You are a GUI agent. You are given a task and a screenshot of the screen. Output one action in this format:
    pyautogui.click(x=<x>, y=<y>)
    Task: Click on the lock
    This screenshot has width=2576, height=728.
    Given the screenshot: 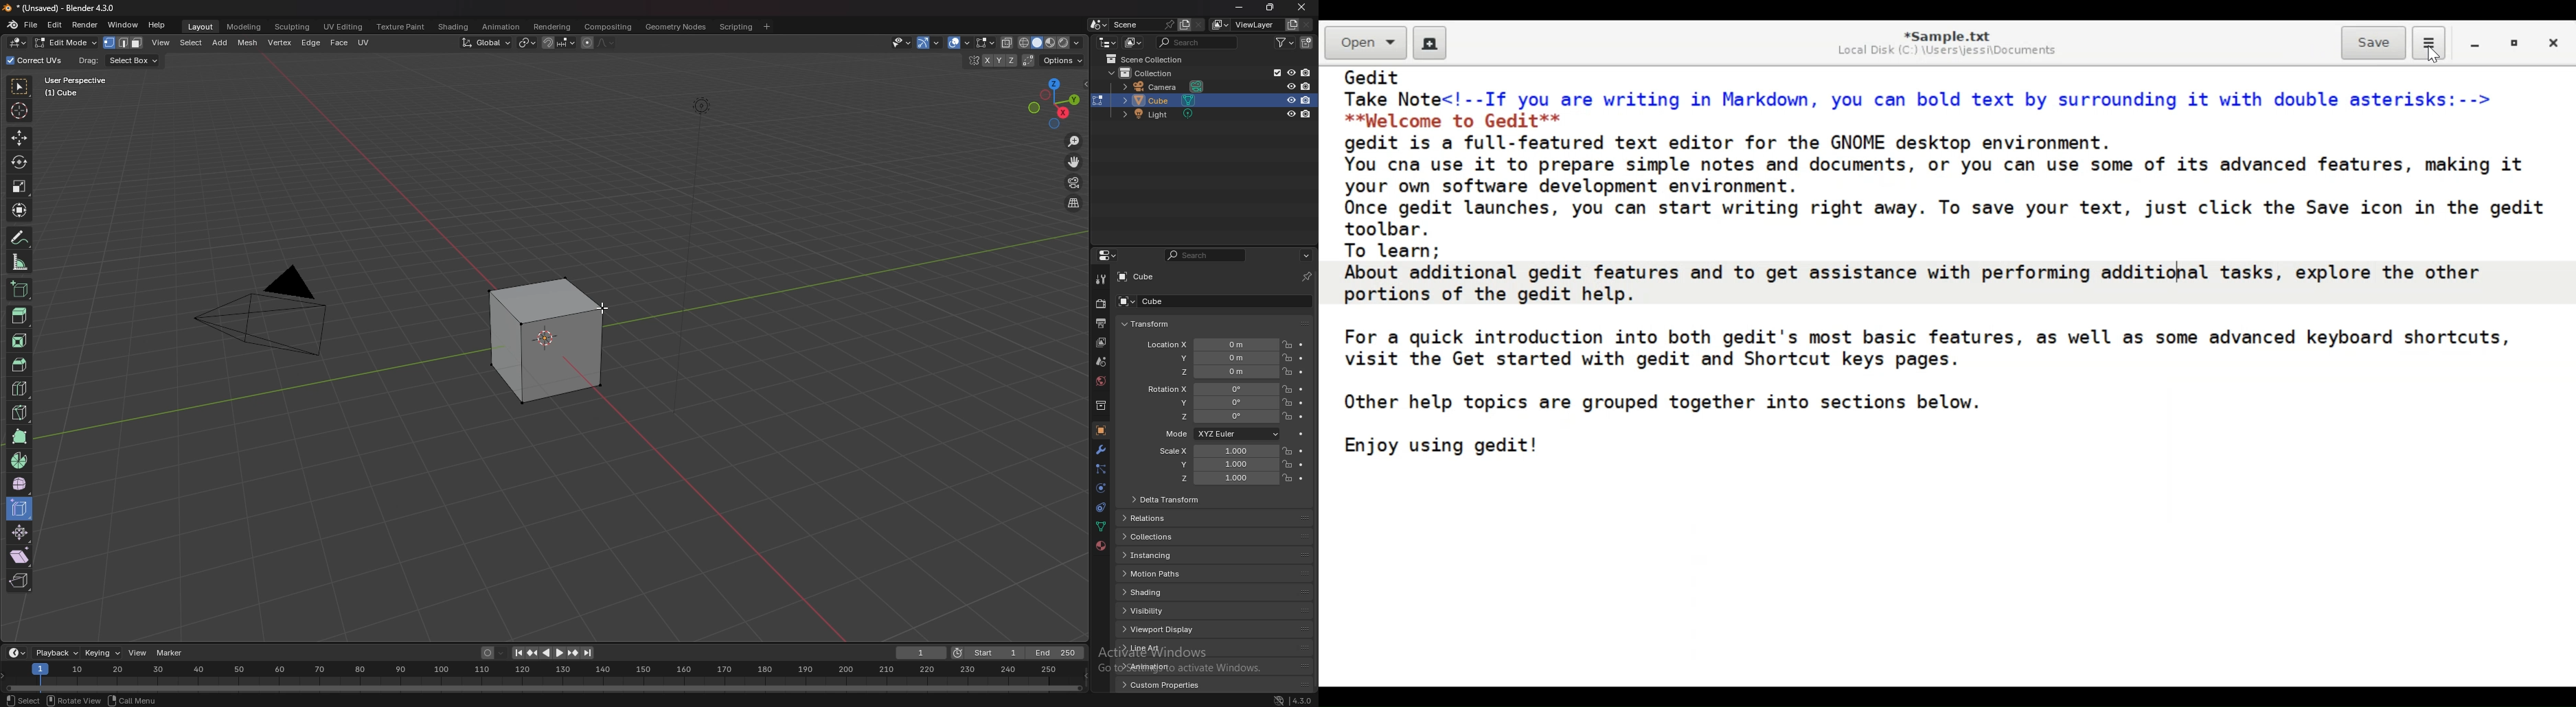 What is the action you would take?
    pyautogui.click(x=1288, y=478)
    